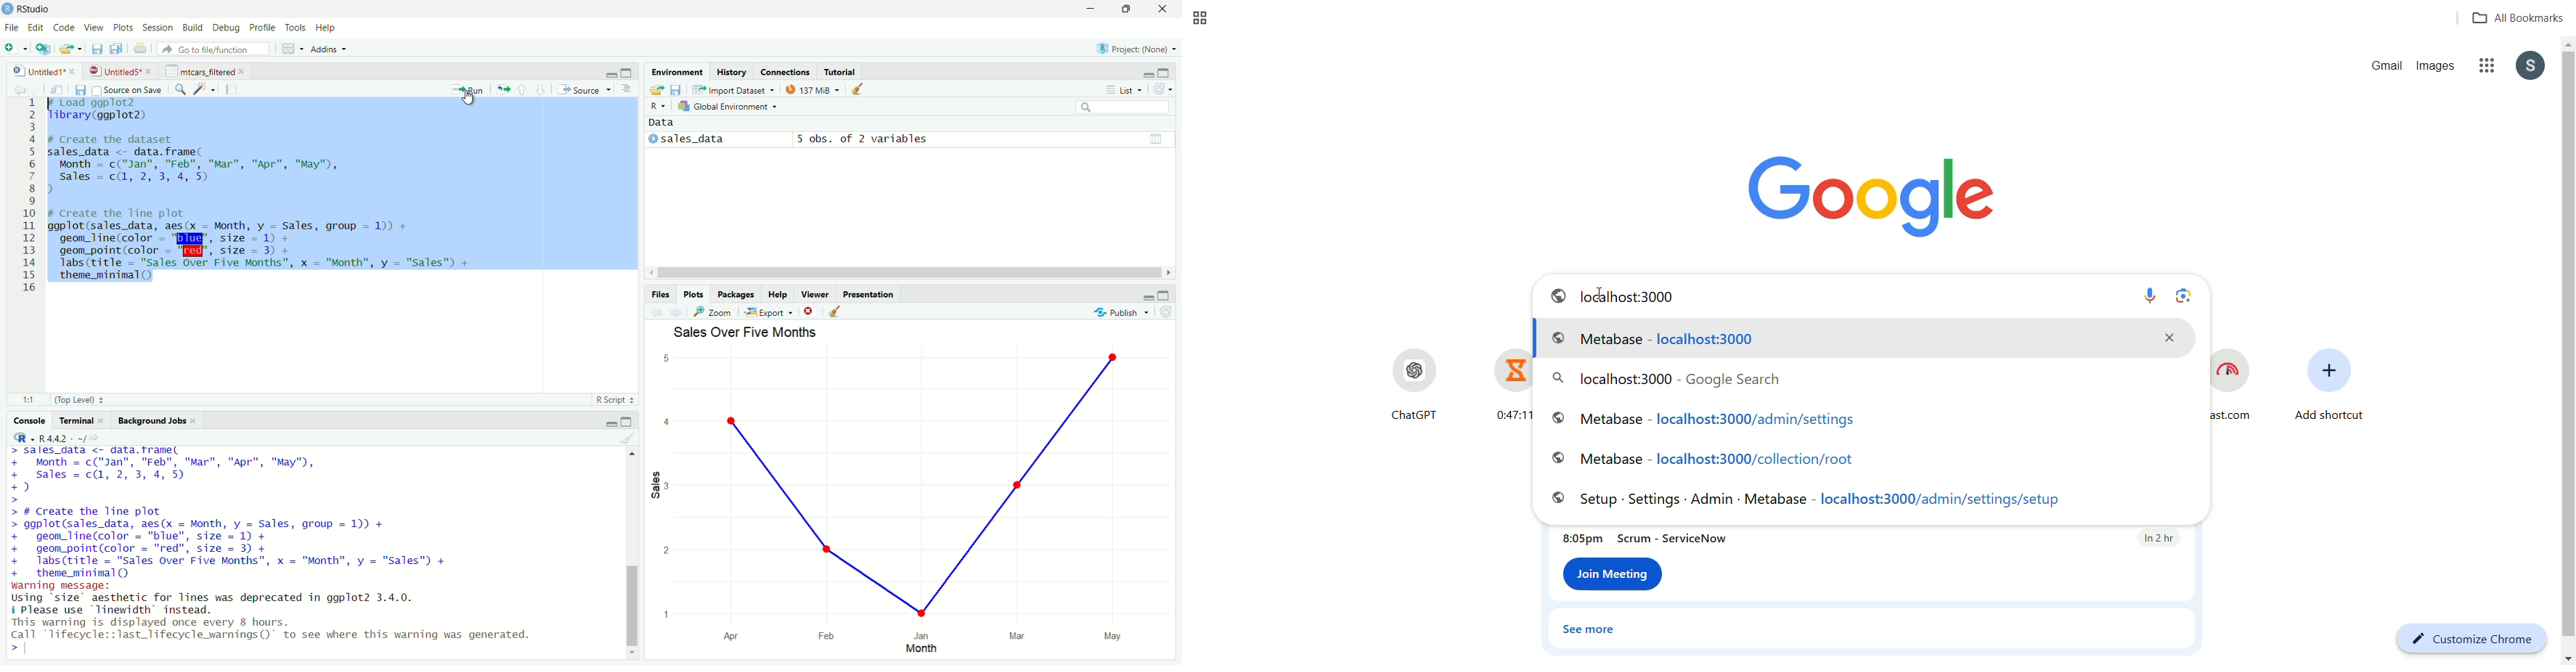  What do you see at coordinates (82, 91) in the screenshot?
I see `save` at bounding box center [82, 91].